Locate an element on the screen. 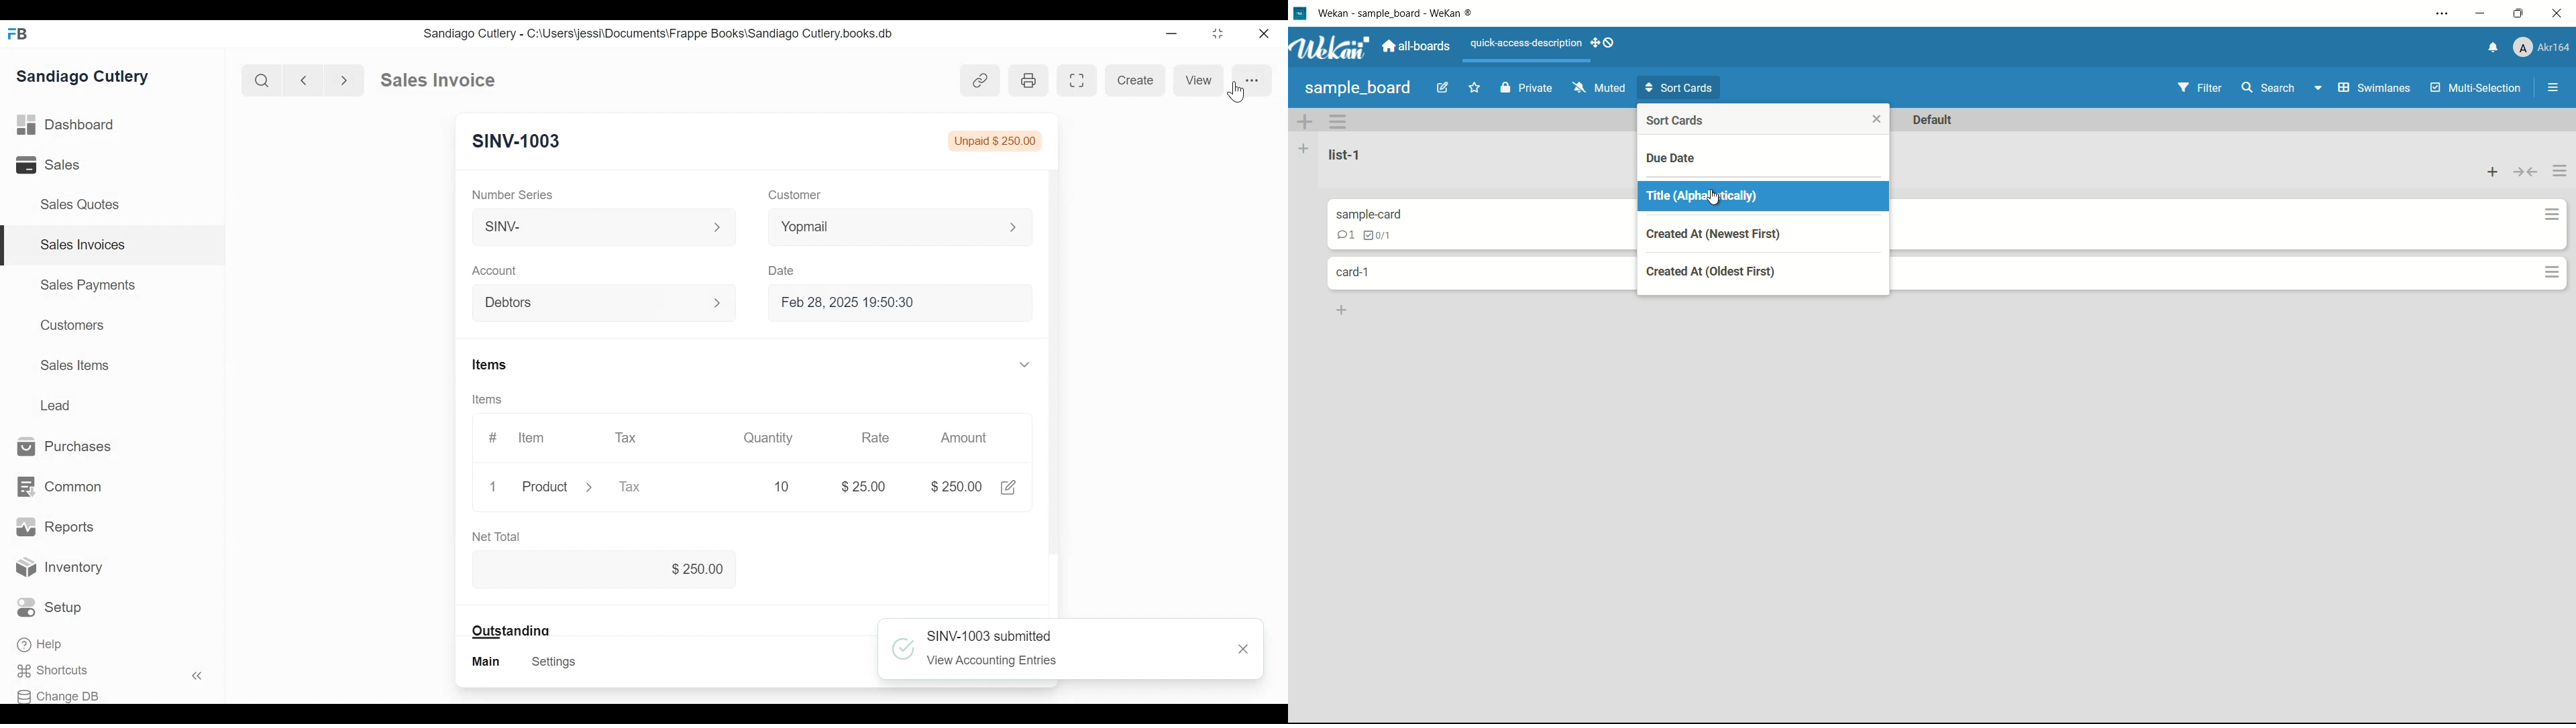 The width and height of the screenshot is (2576, 728). share is located at coordinates (1012, 486).